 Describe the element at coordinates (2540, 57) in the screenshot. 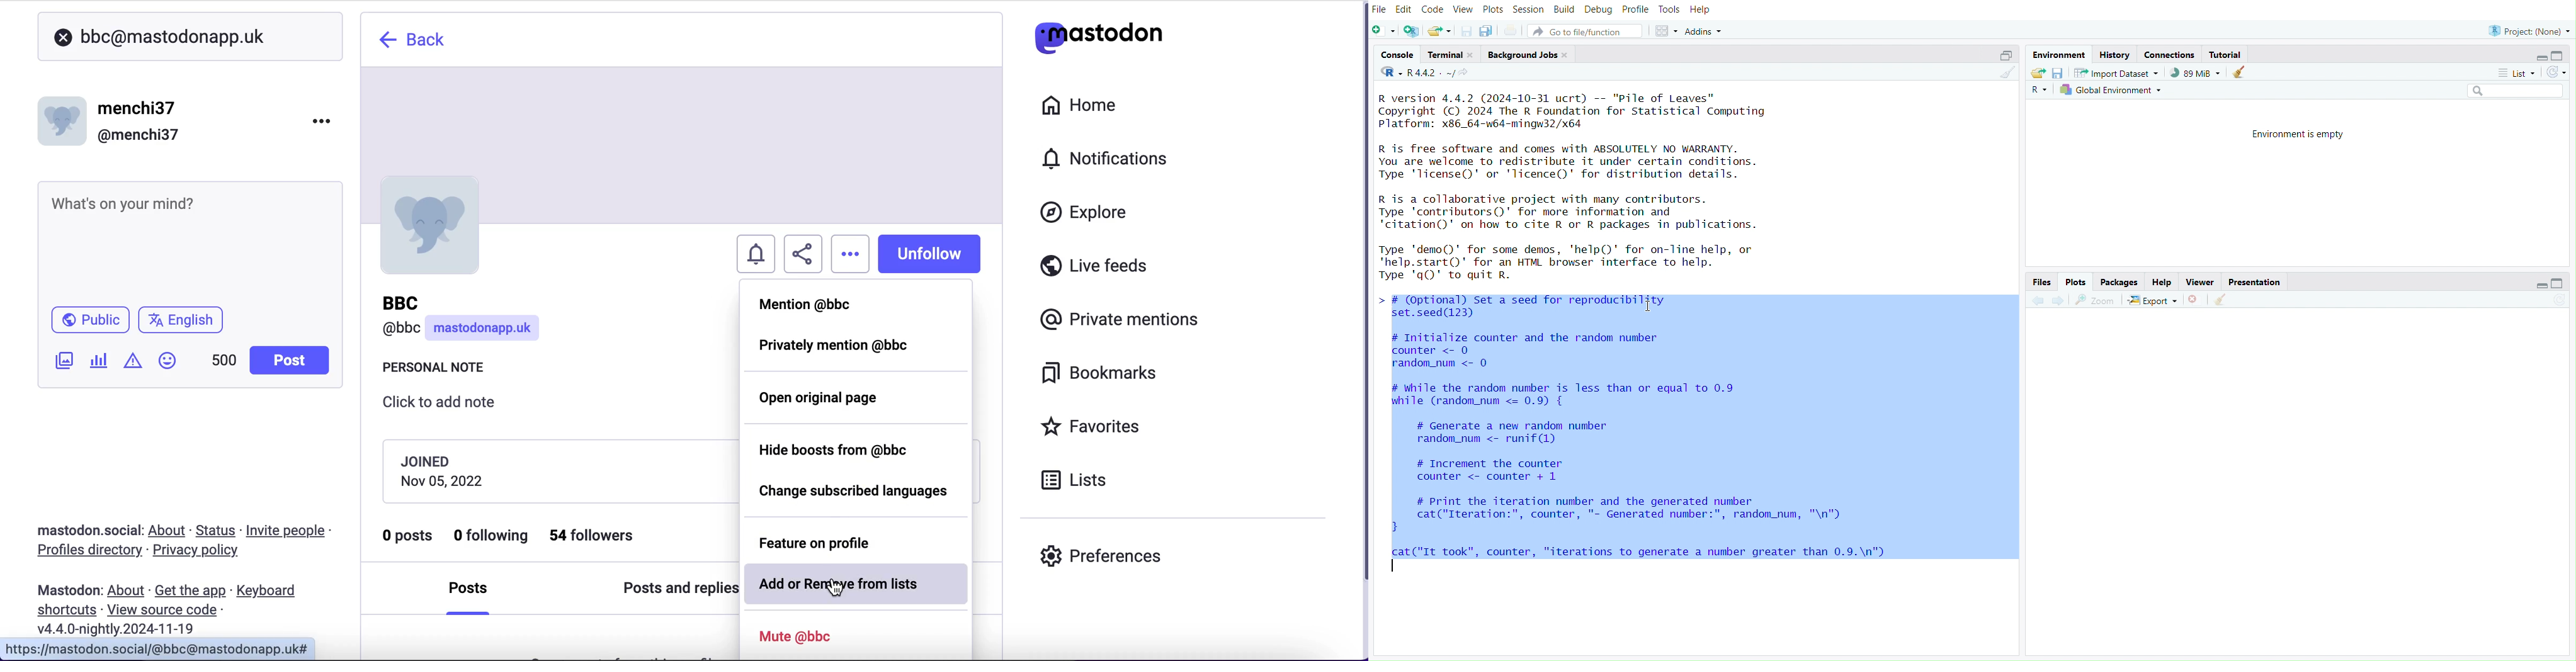

I see `Minimize` at that location.